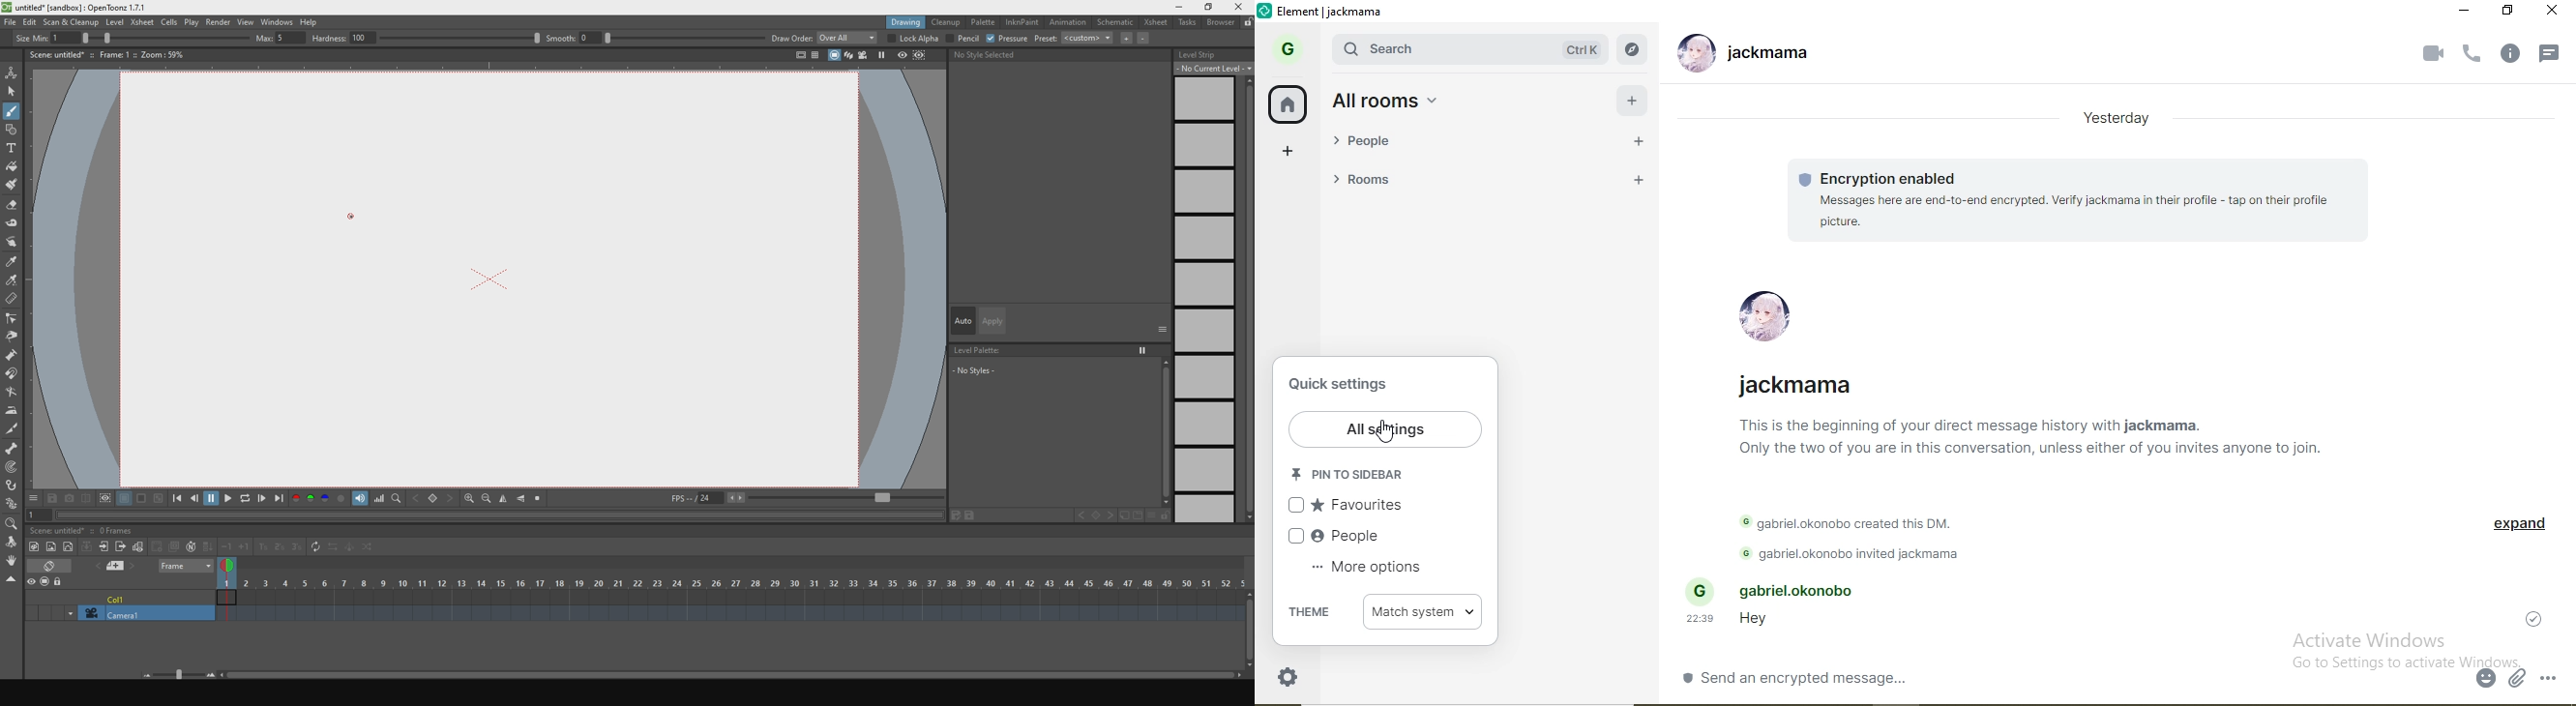  I want to click on info, so click(2515, 54).